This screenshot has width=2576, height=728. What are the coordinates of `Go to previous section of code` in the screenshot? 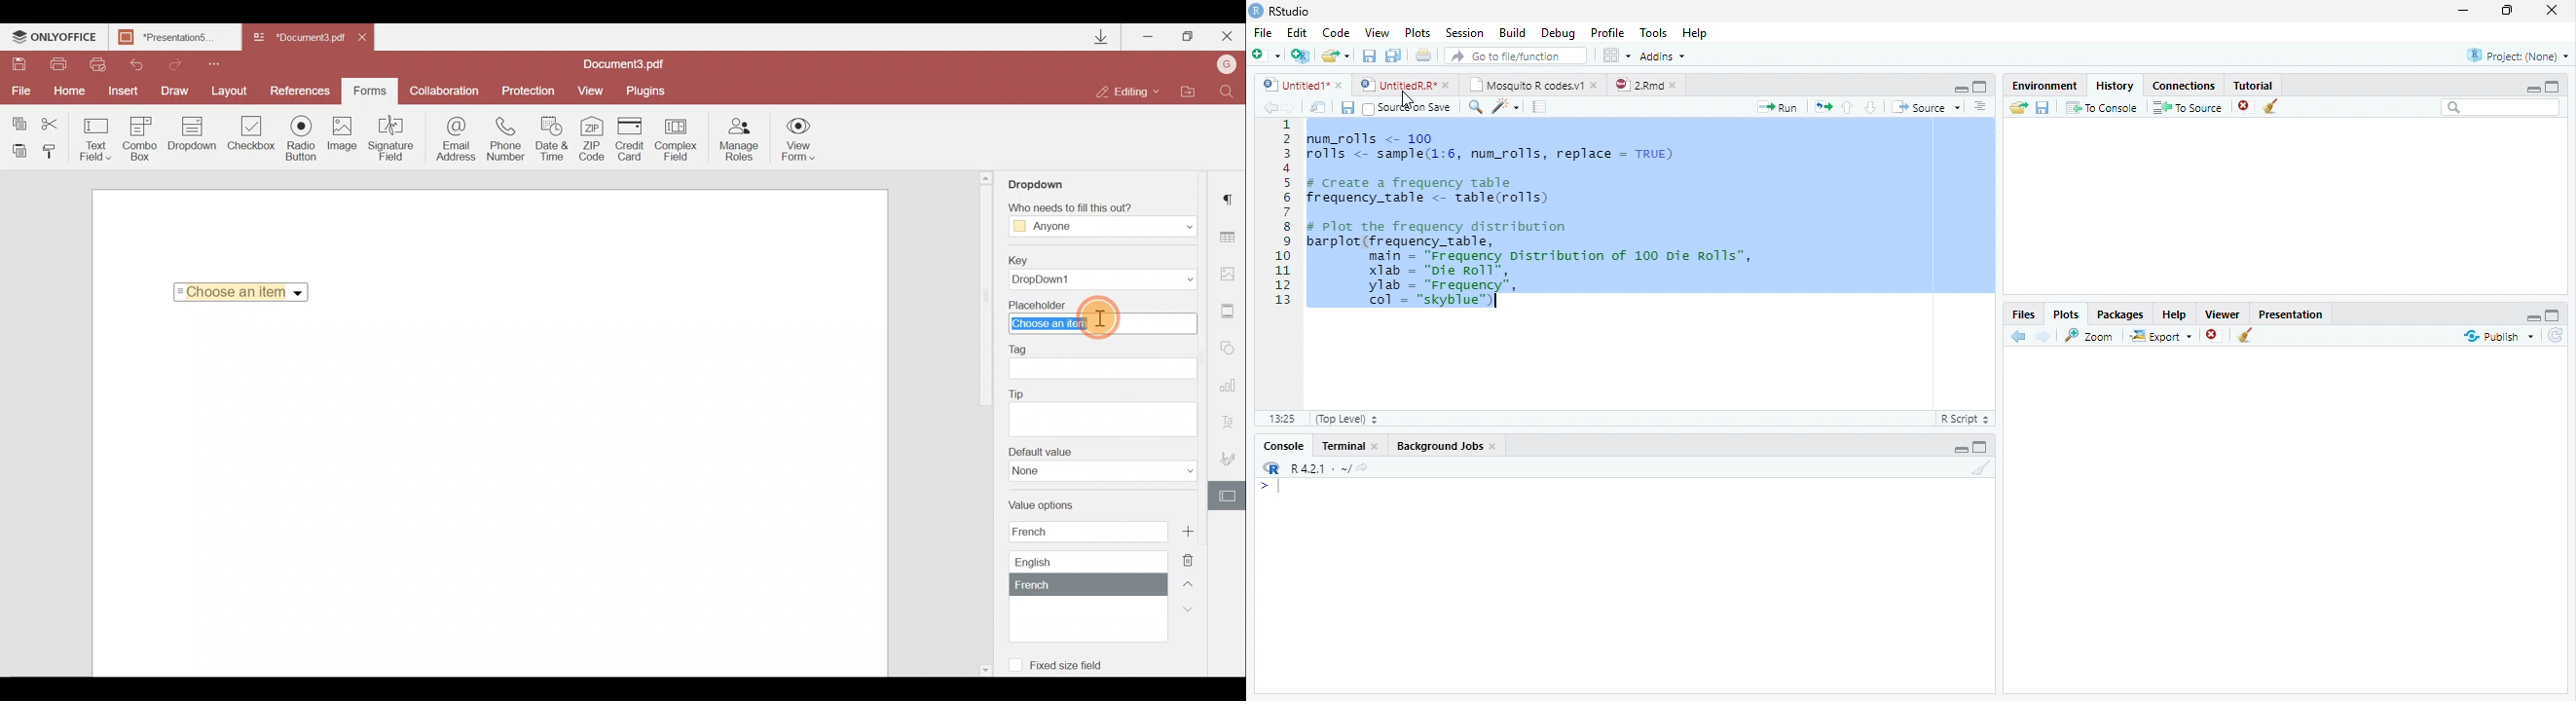 It's located at (1849, 108).